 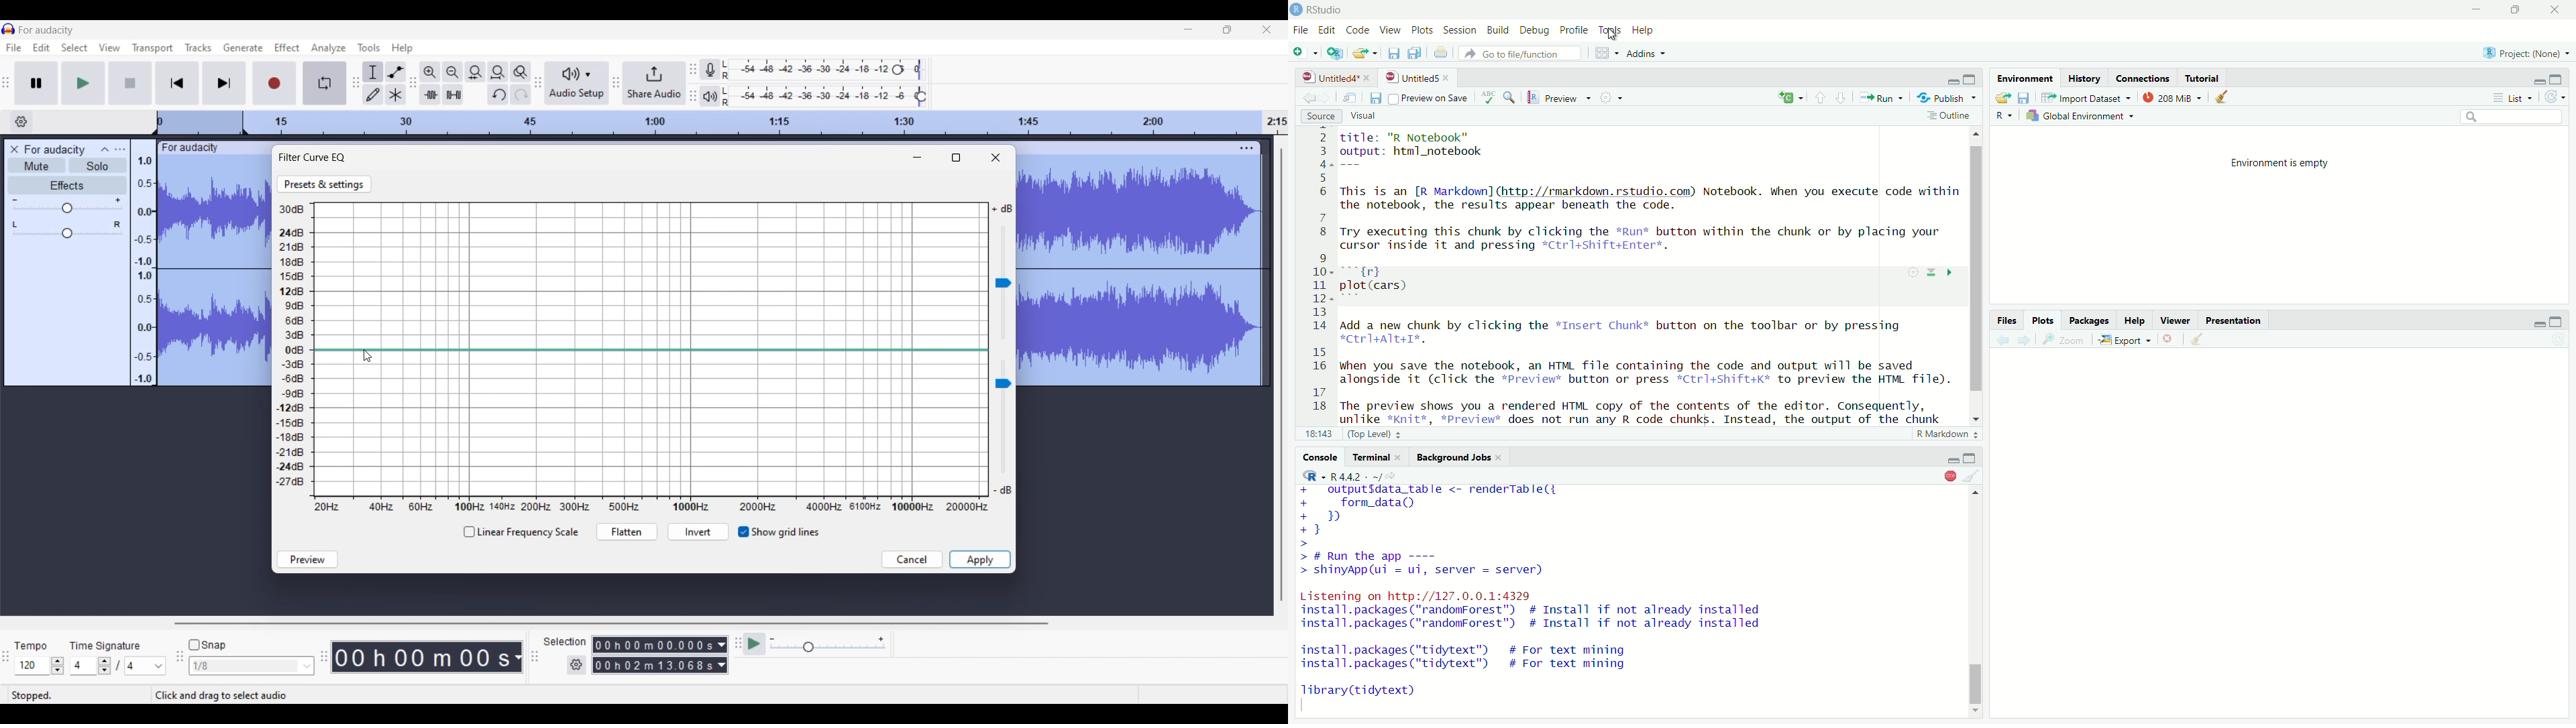 I want to click on search, so click(x=2513, y=118).